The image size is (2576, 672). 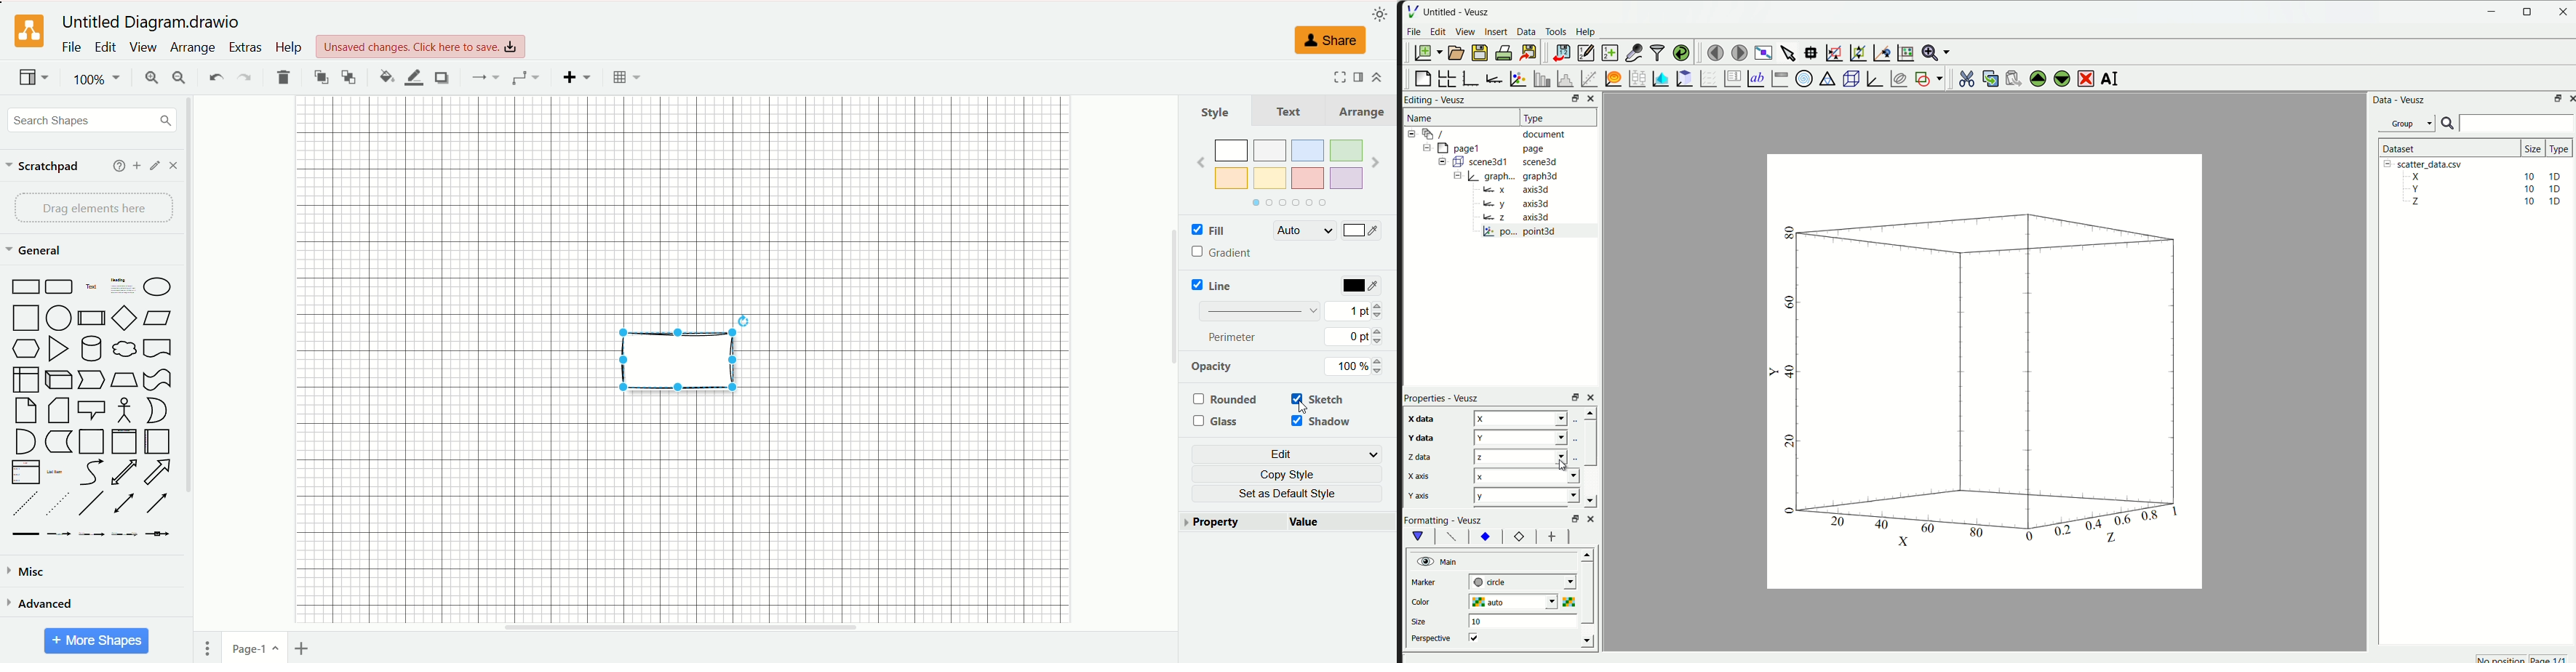 I want to click on add, so click(x=137, y=166).